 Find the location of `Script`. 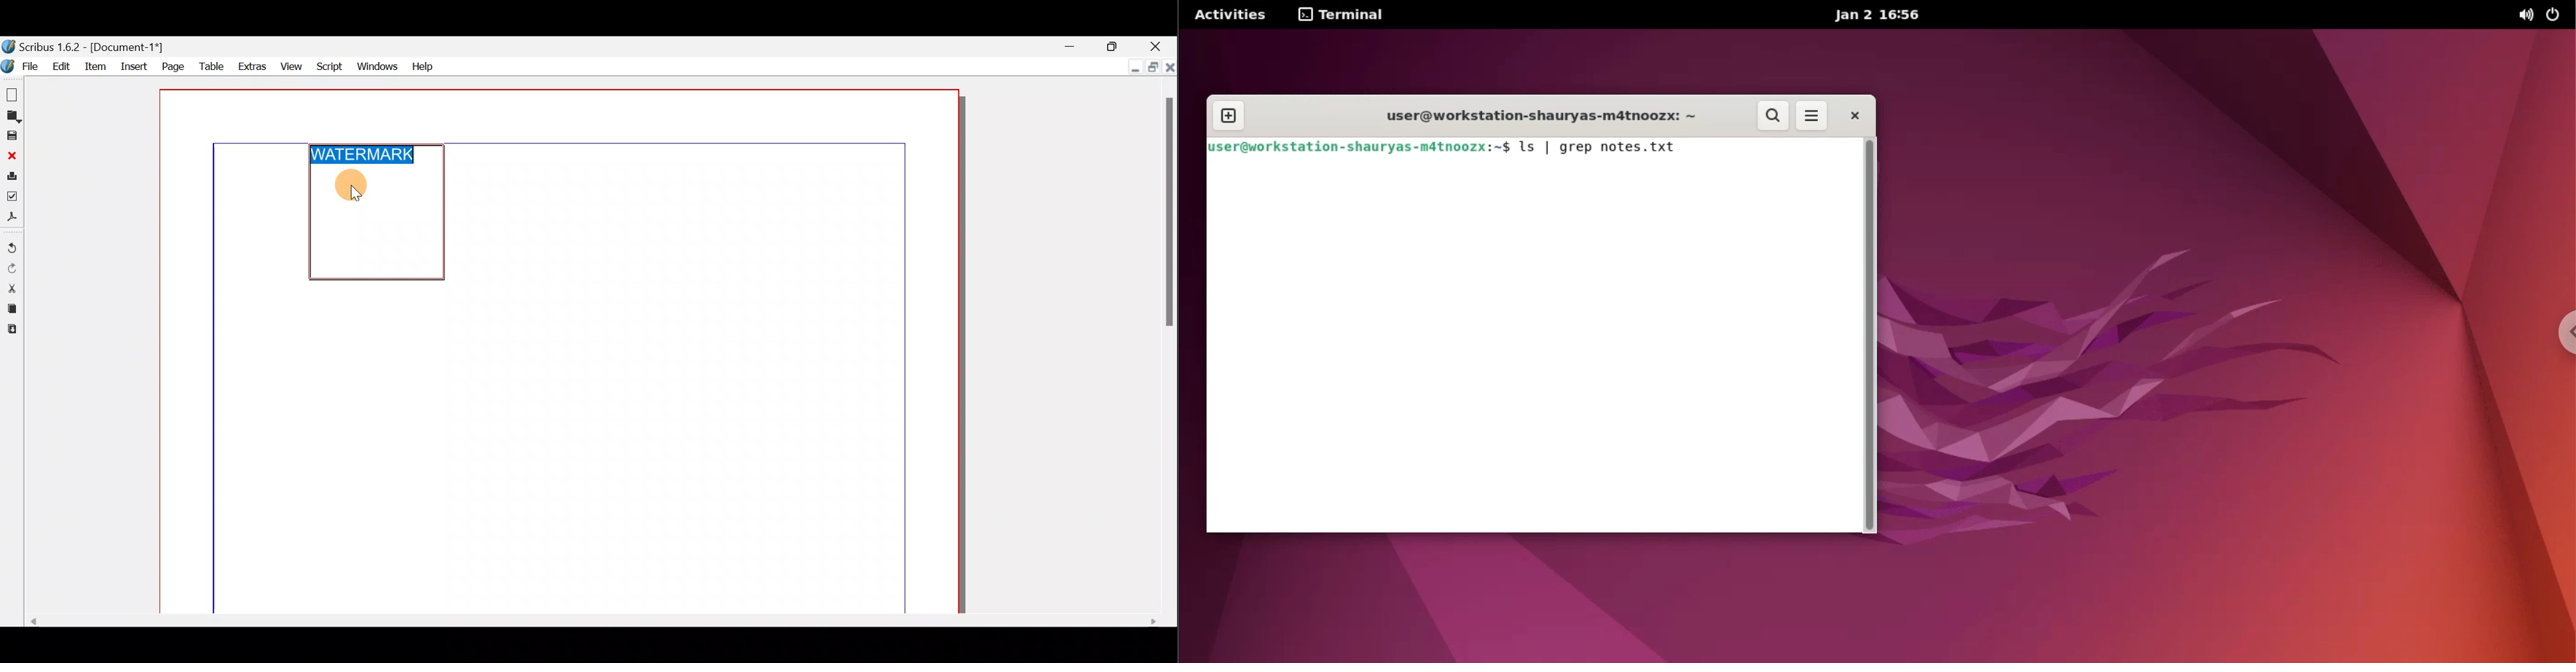

Script is located at coordinates (331, 65).